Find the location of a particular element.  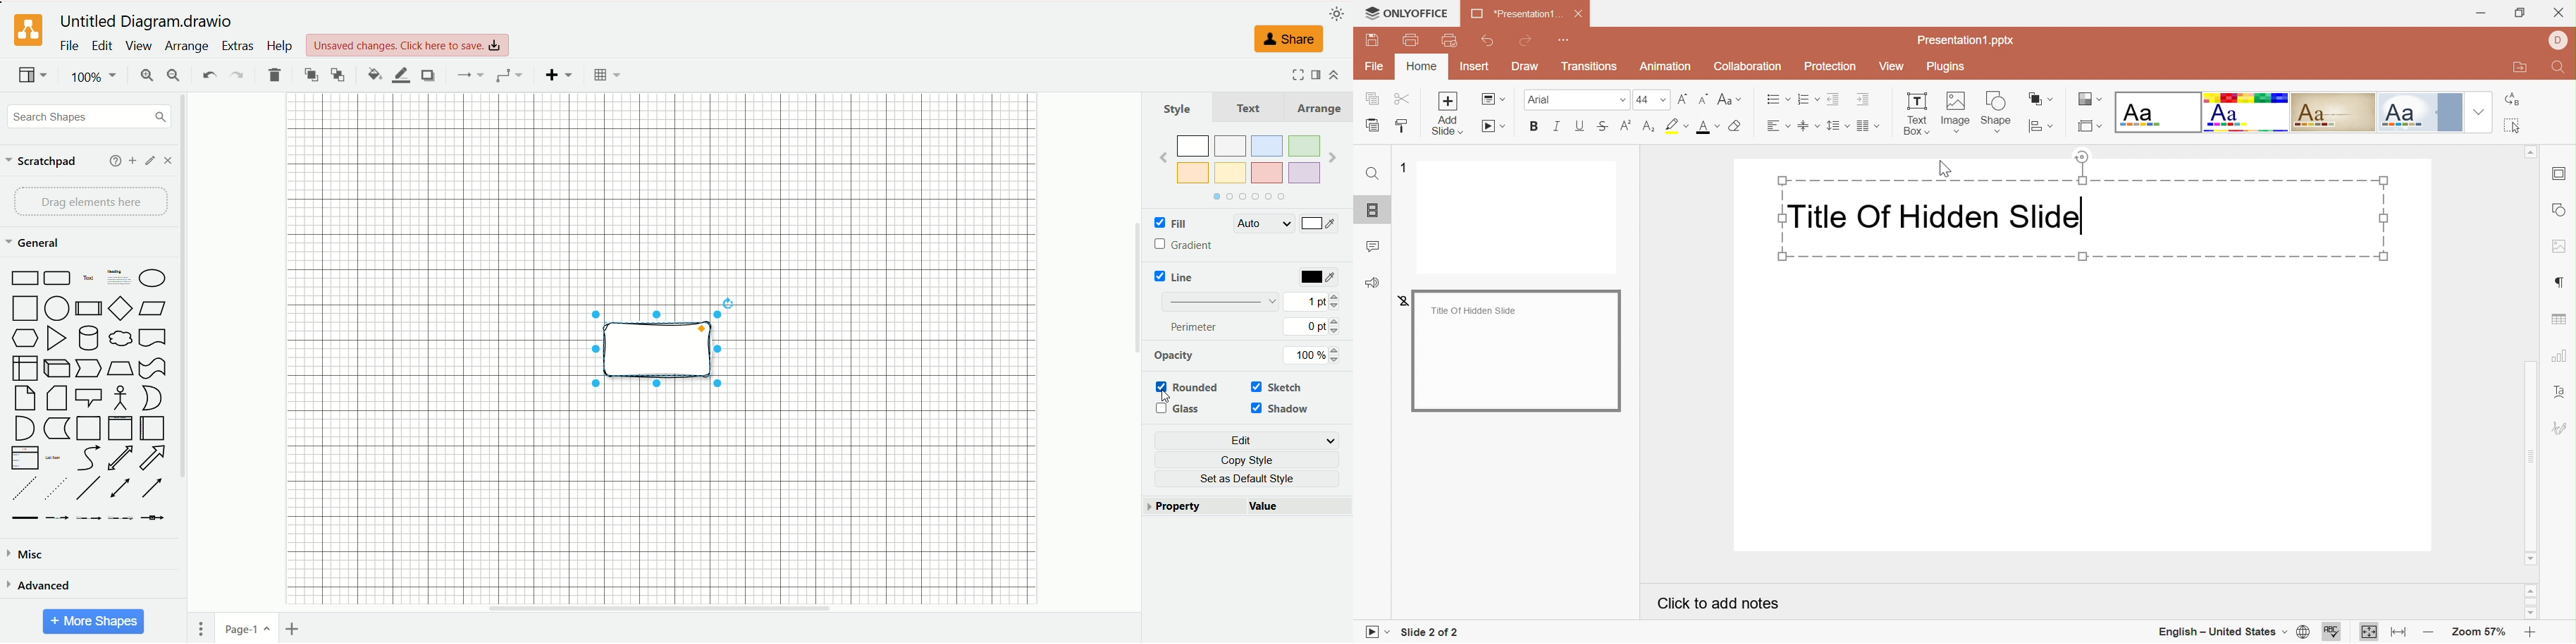

Quick print is located at coordinates (1451, 41).